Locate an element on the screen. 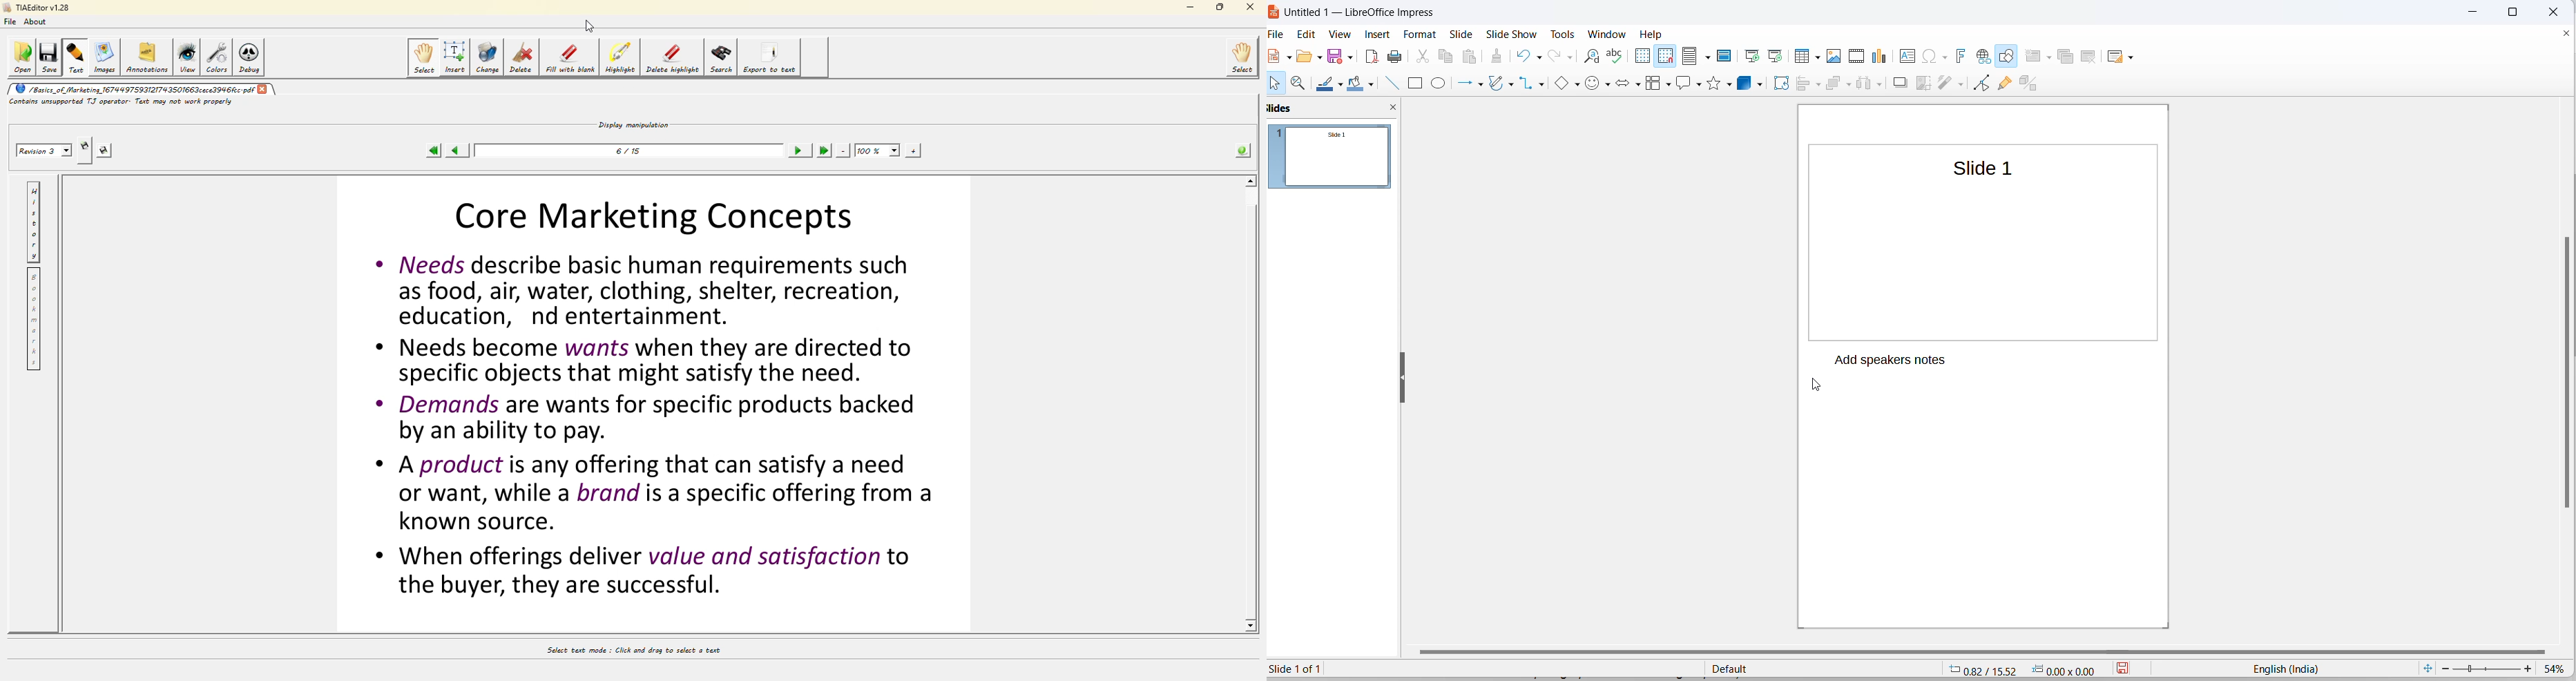 The width and height of the screenshot is (2576, 700). view is located at coordinates (1341, 35).